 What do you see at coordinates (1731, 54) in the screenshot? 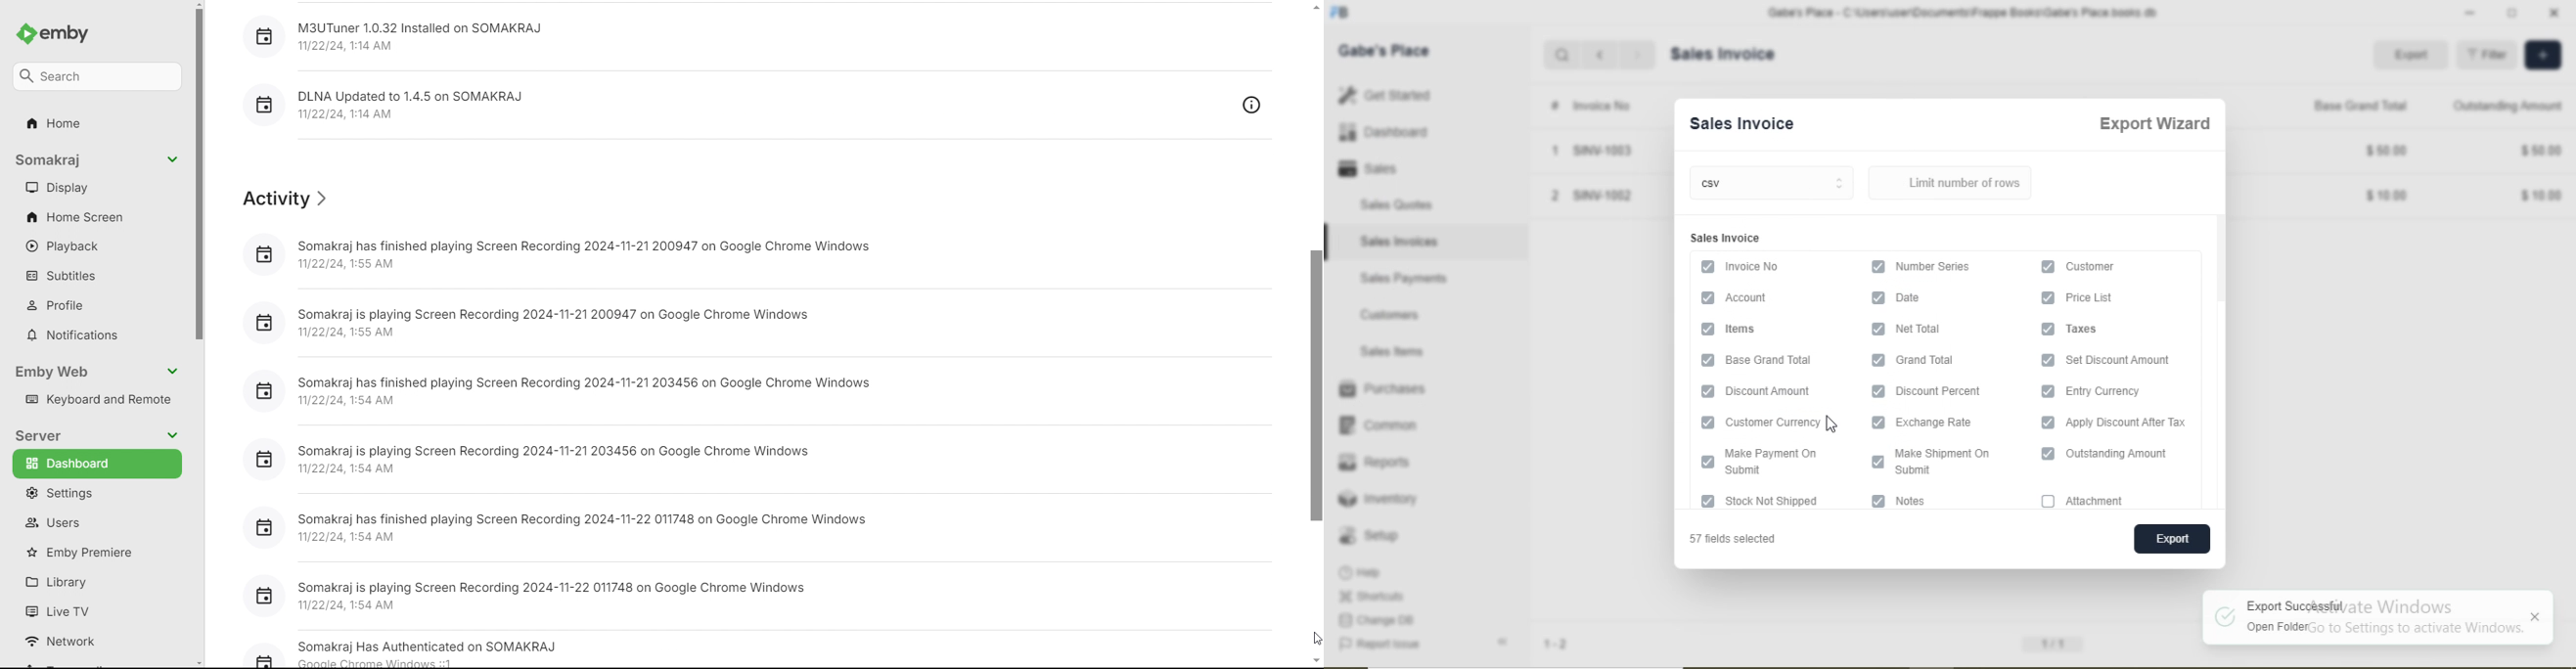
I see `Sales Invoice` at bounding box center [1731, 54].